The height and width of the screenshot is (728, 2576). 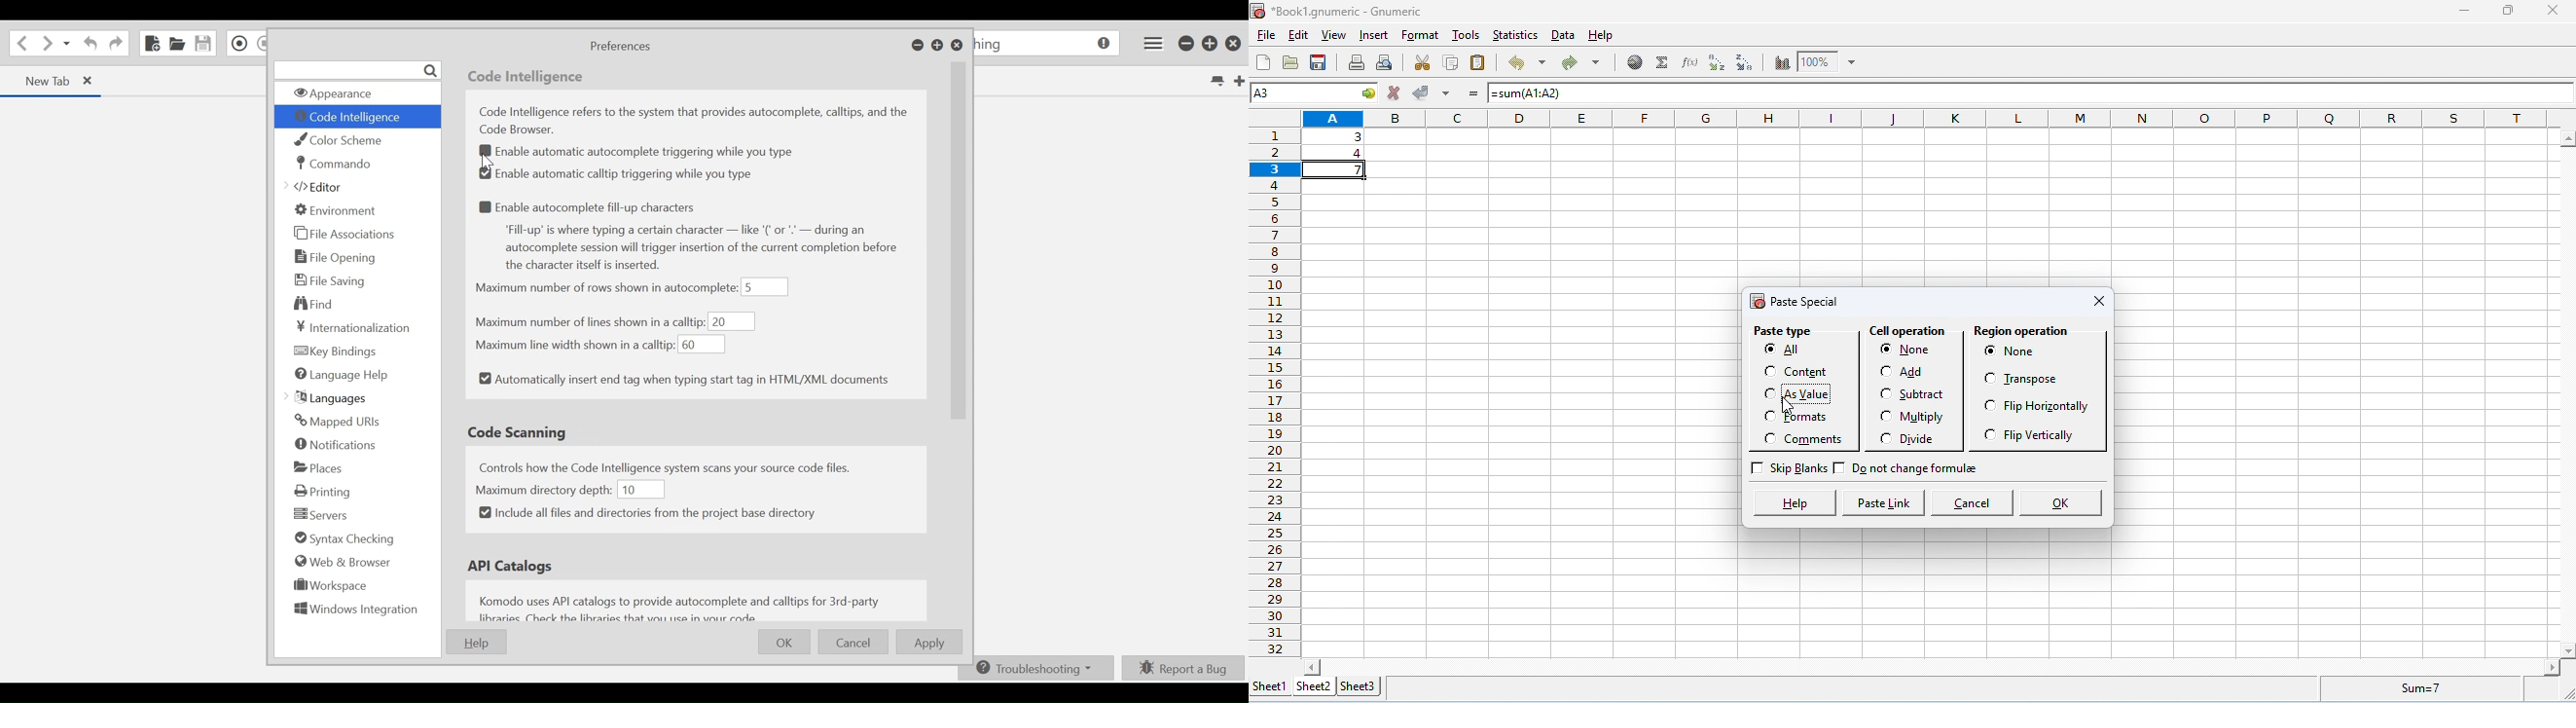 What do you see at coordinates (2508, 11) in the screenshot?
I see `maximize` at bounding box center [2508, 11].